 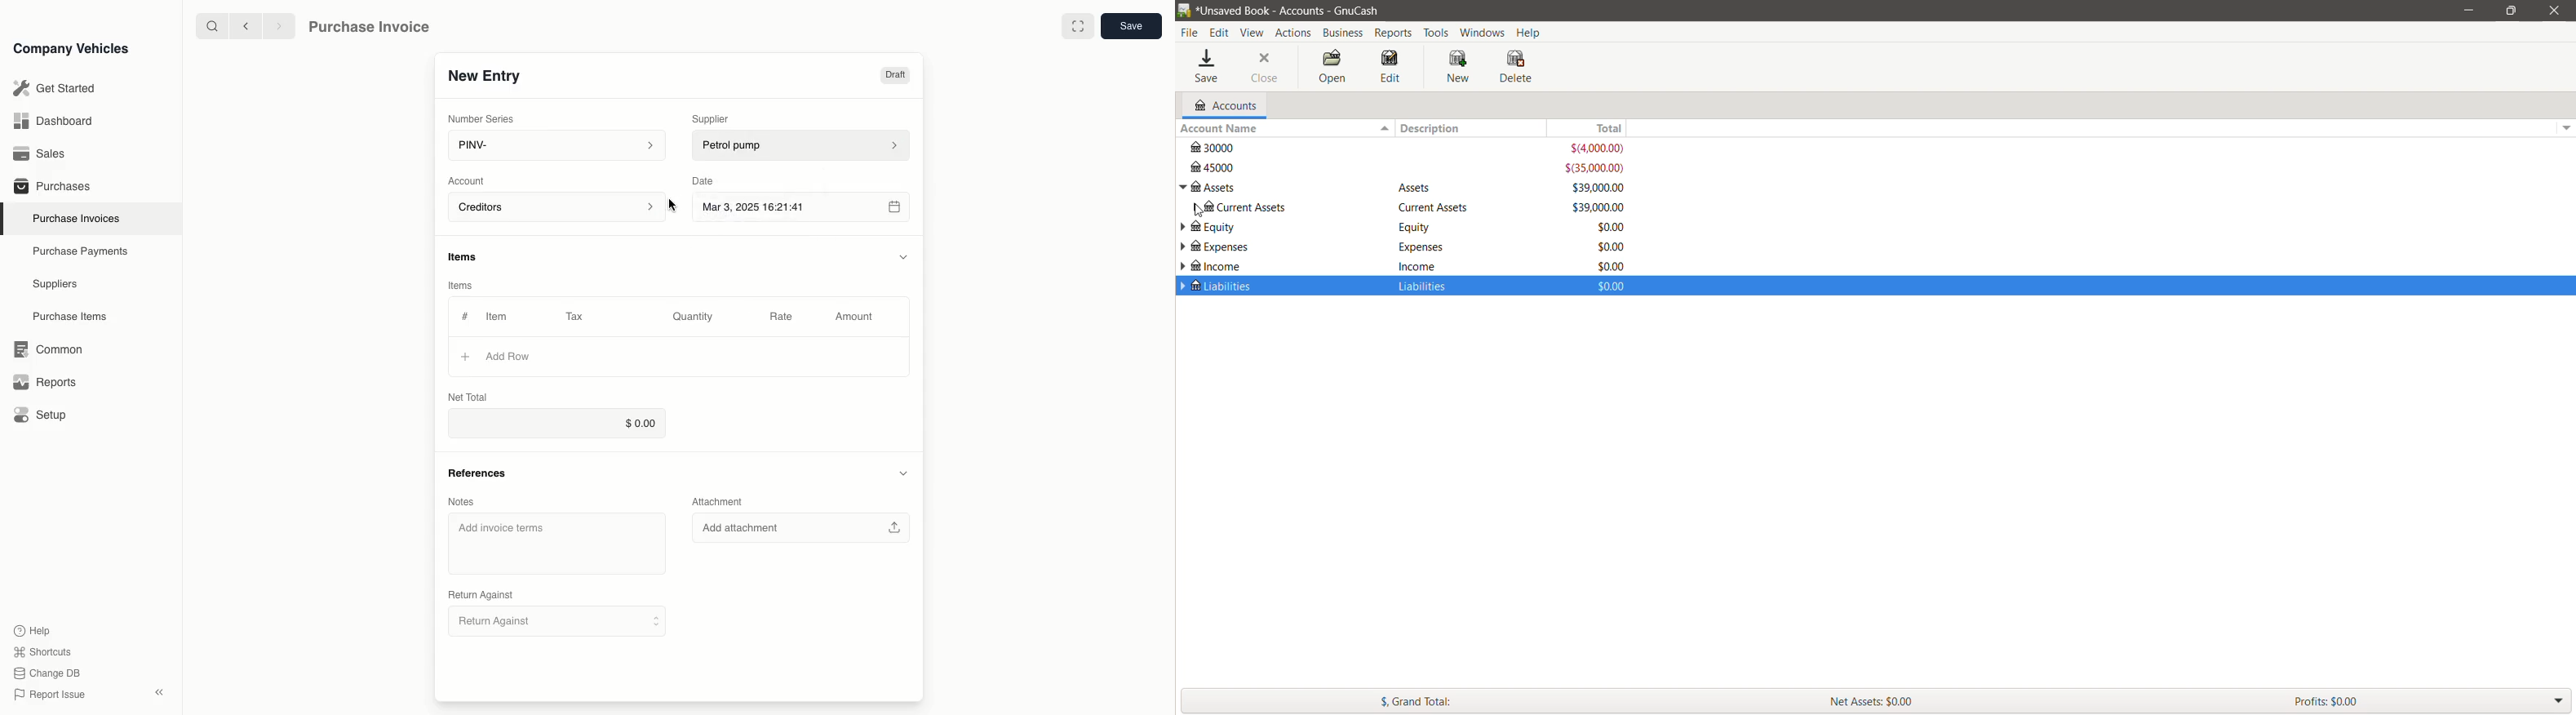 I want to click on collapse, so click(x=902, y=473).